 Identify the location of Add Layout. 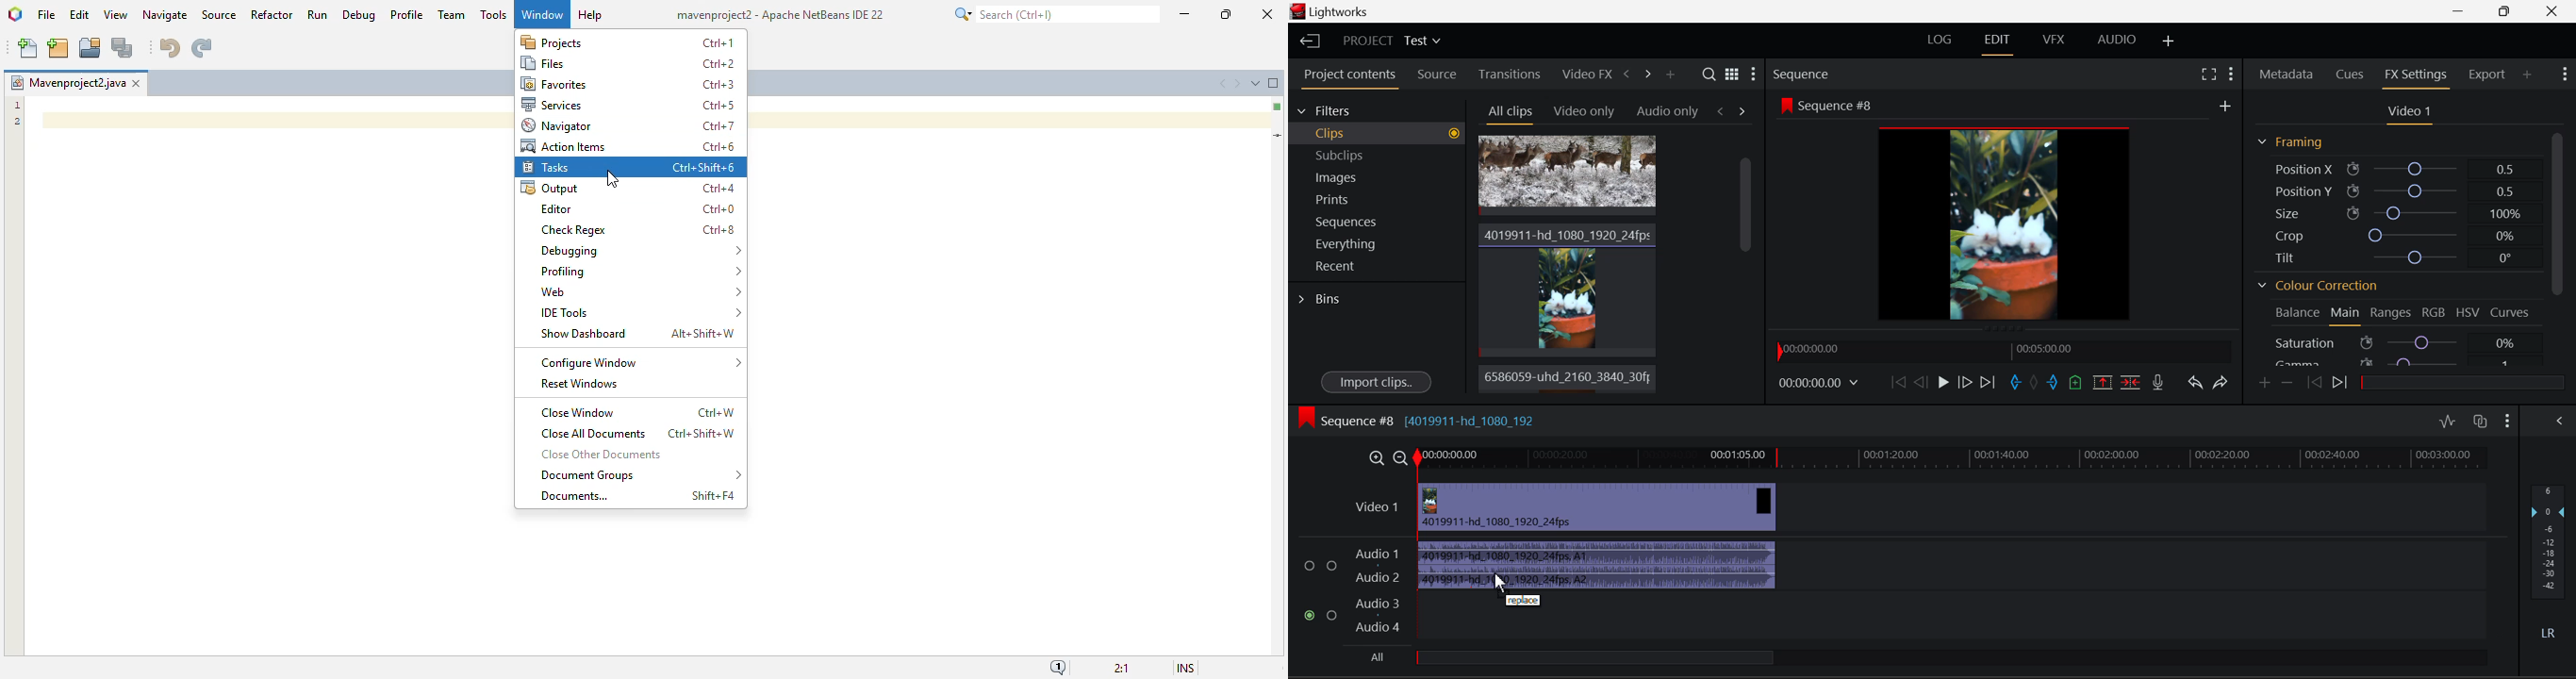
(2166, 40).